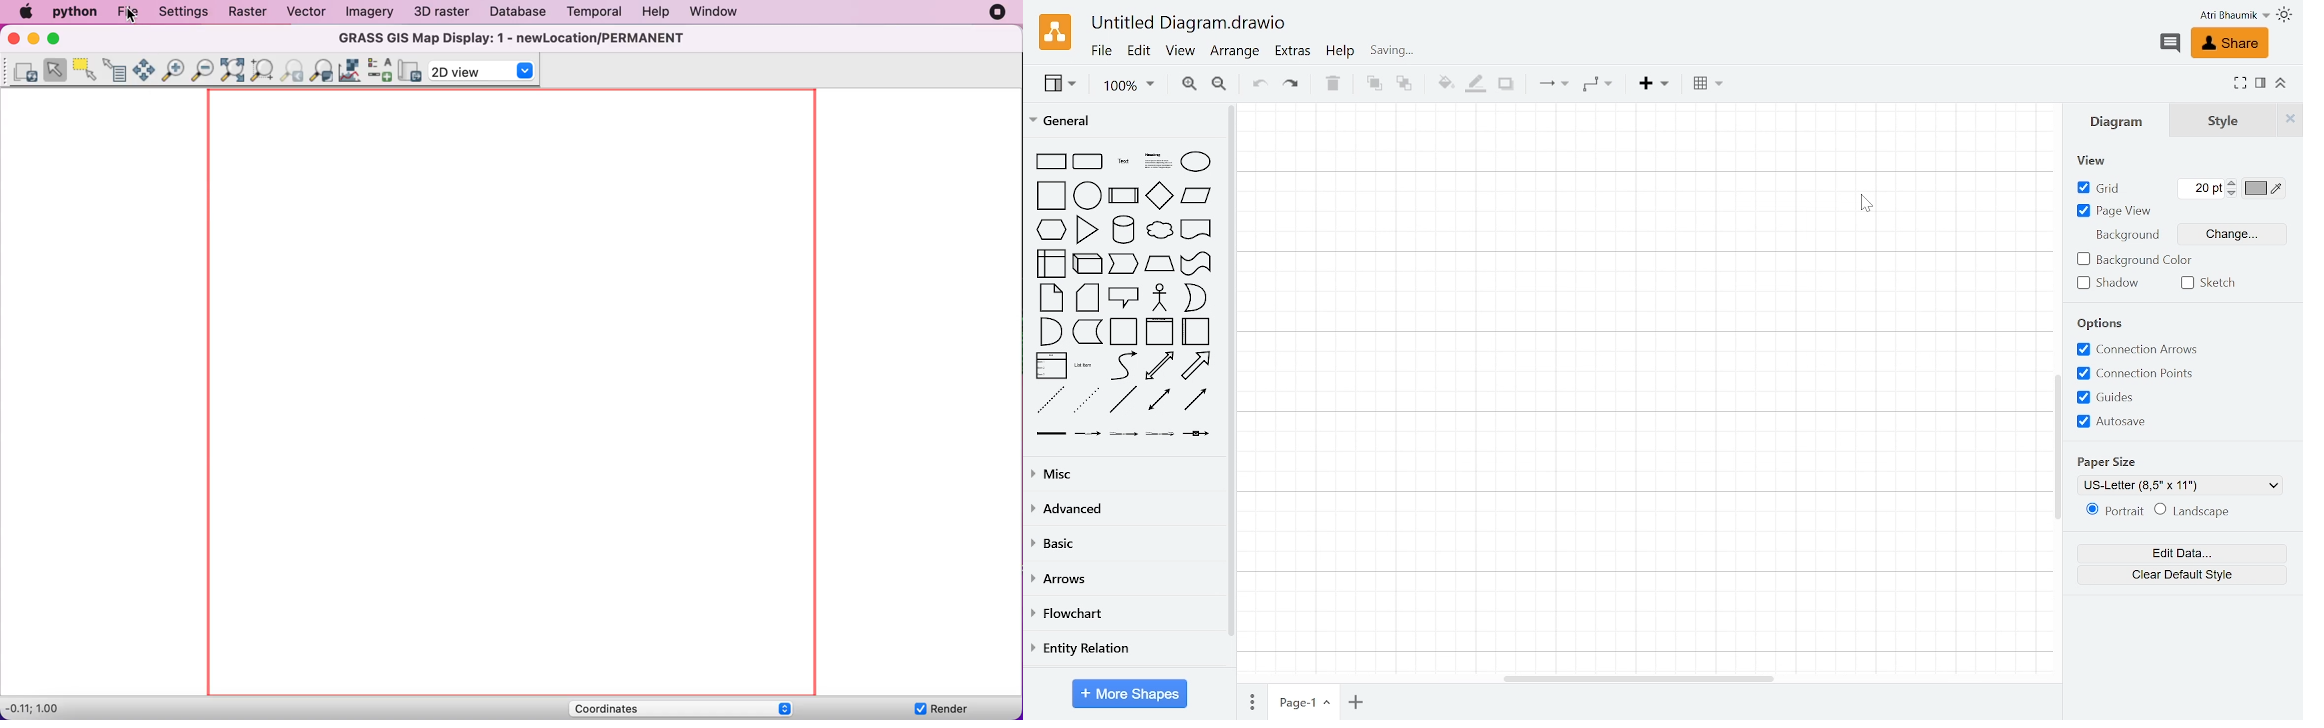 This screenshot has width=2324, height=728. What do you see at coordinates (1127, 296) in the screenshot?
I see `General shapes` at bounding box center [1127, 296].